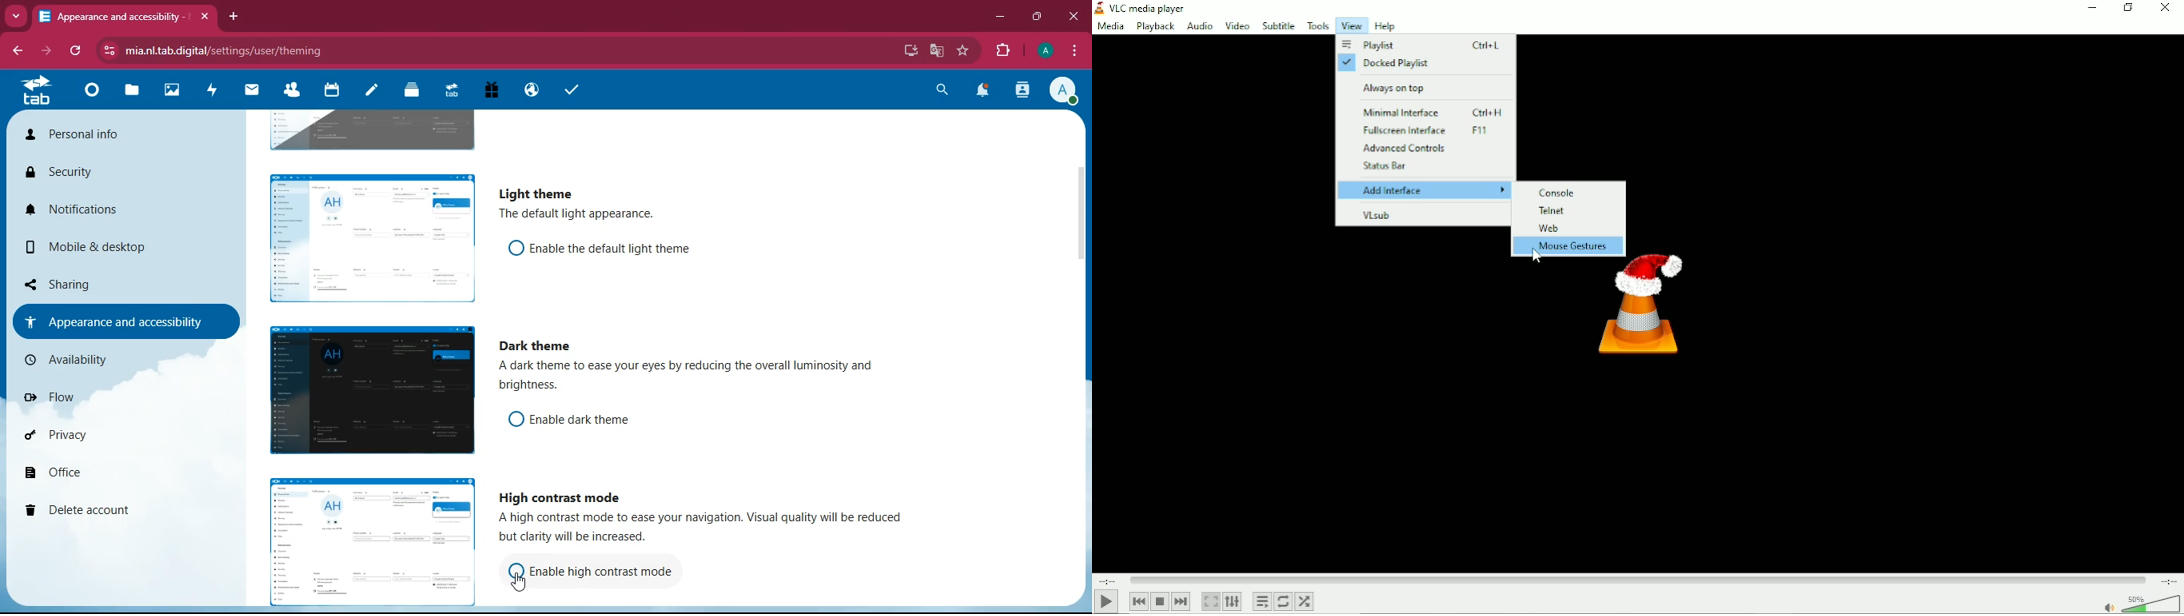  Describe the element at coordinates (1064, 93) in the screenshot. I see `profile` at that location.